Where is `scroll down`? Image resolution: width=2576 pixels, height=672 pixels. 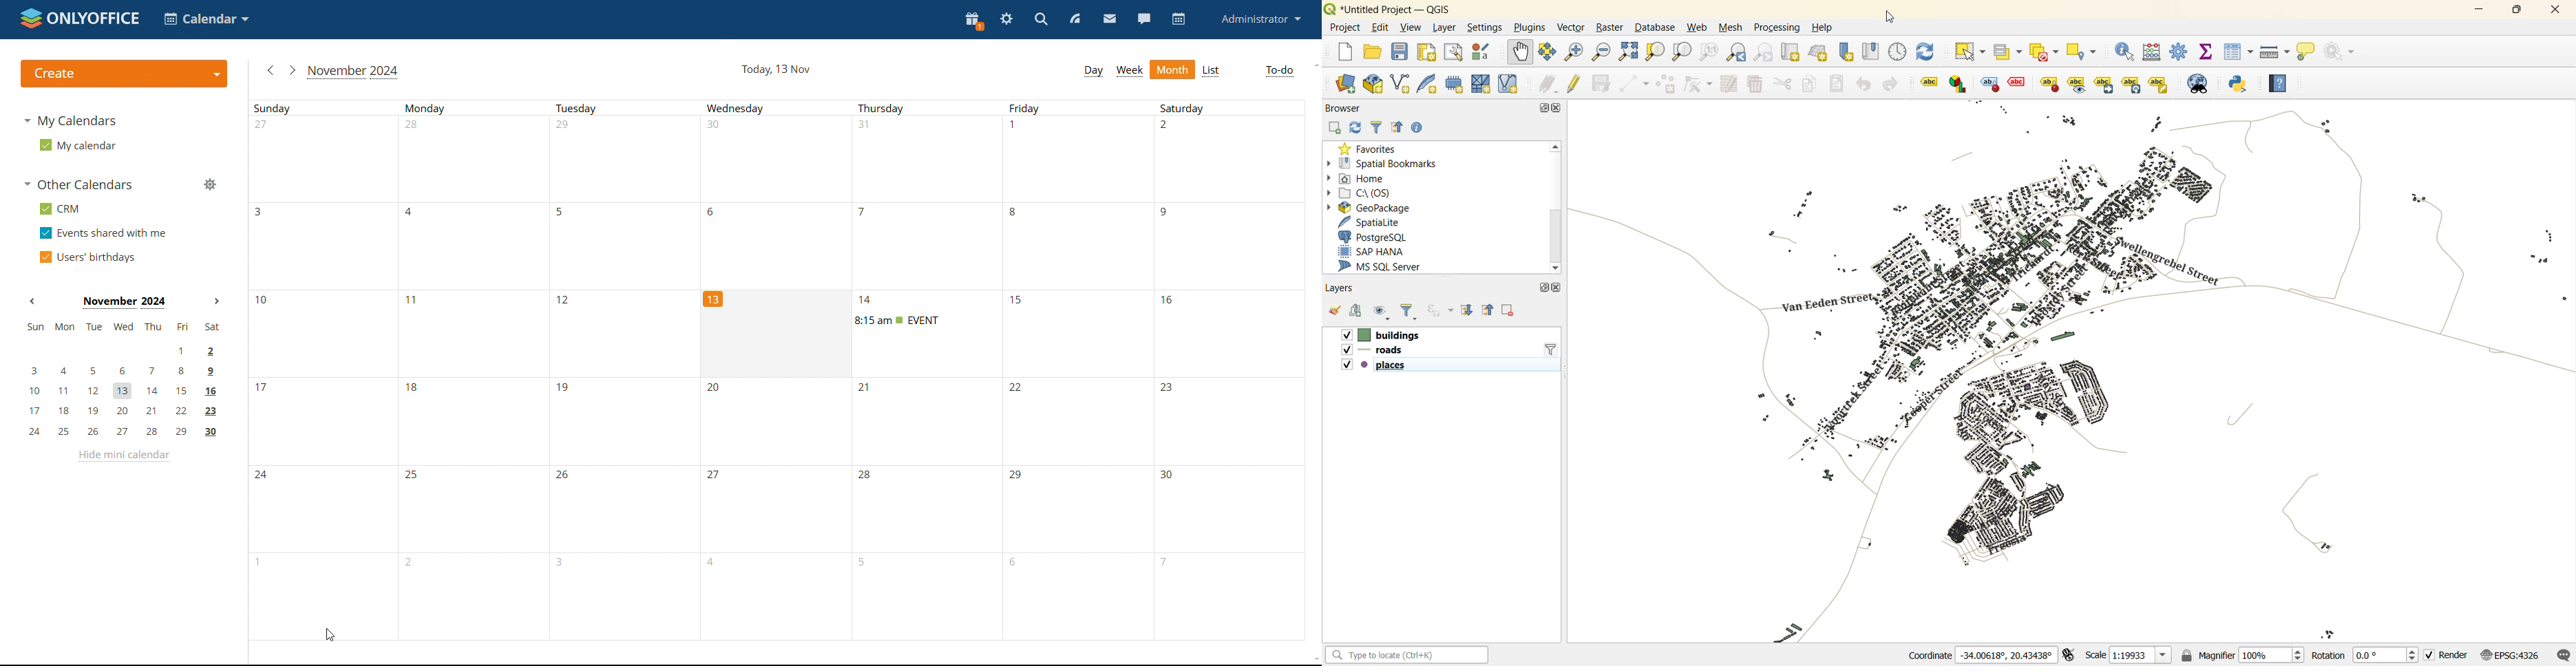
scroll down is located at coordinates (1313, 660).